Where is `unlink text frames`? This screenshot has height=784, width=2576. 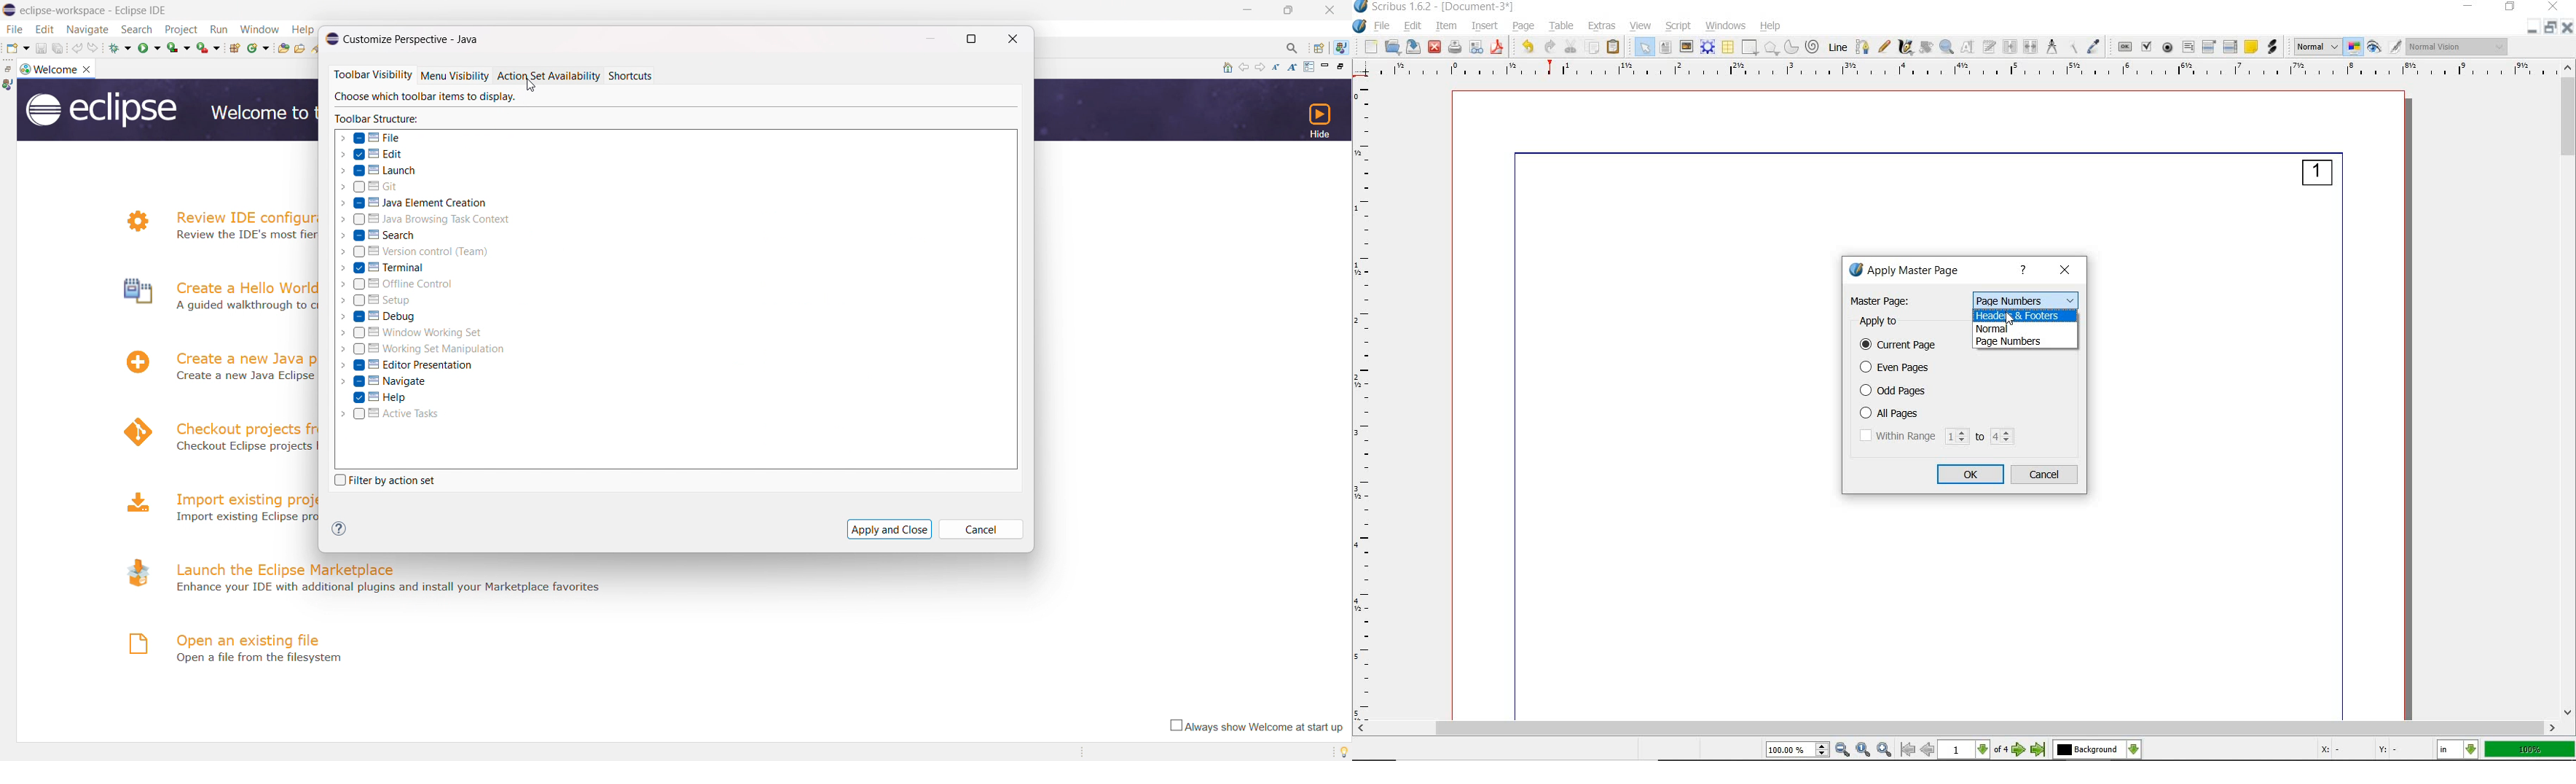 unlink text frames is located at coordinates (2031, 47).